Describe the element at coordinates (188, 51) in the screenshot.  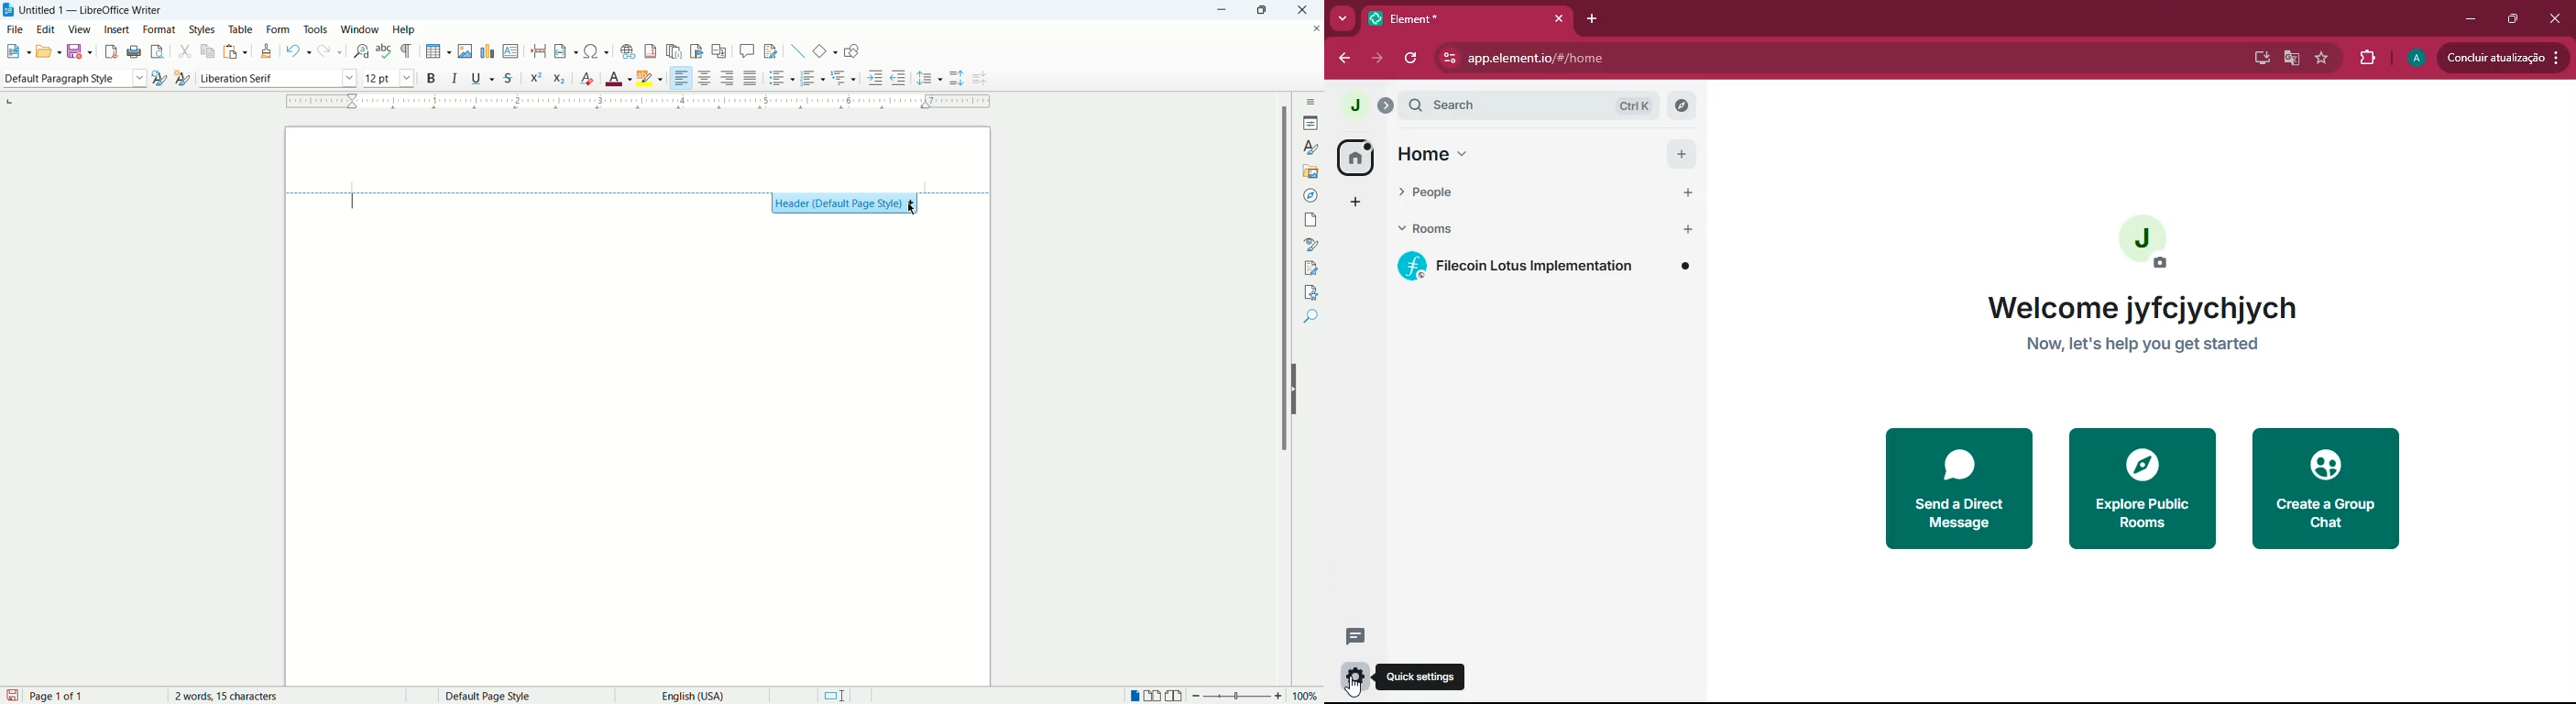
I see `cut` at that location.